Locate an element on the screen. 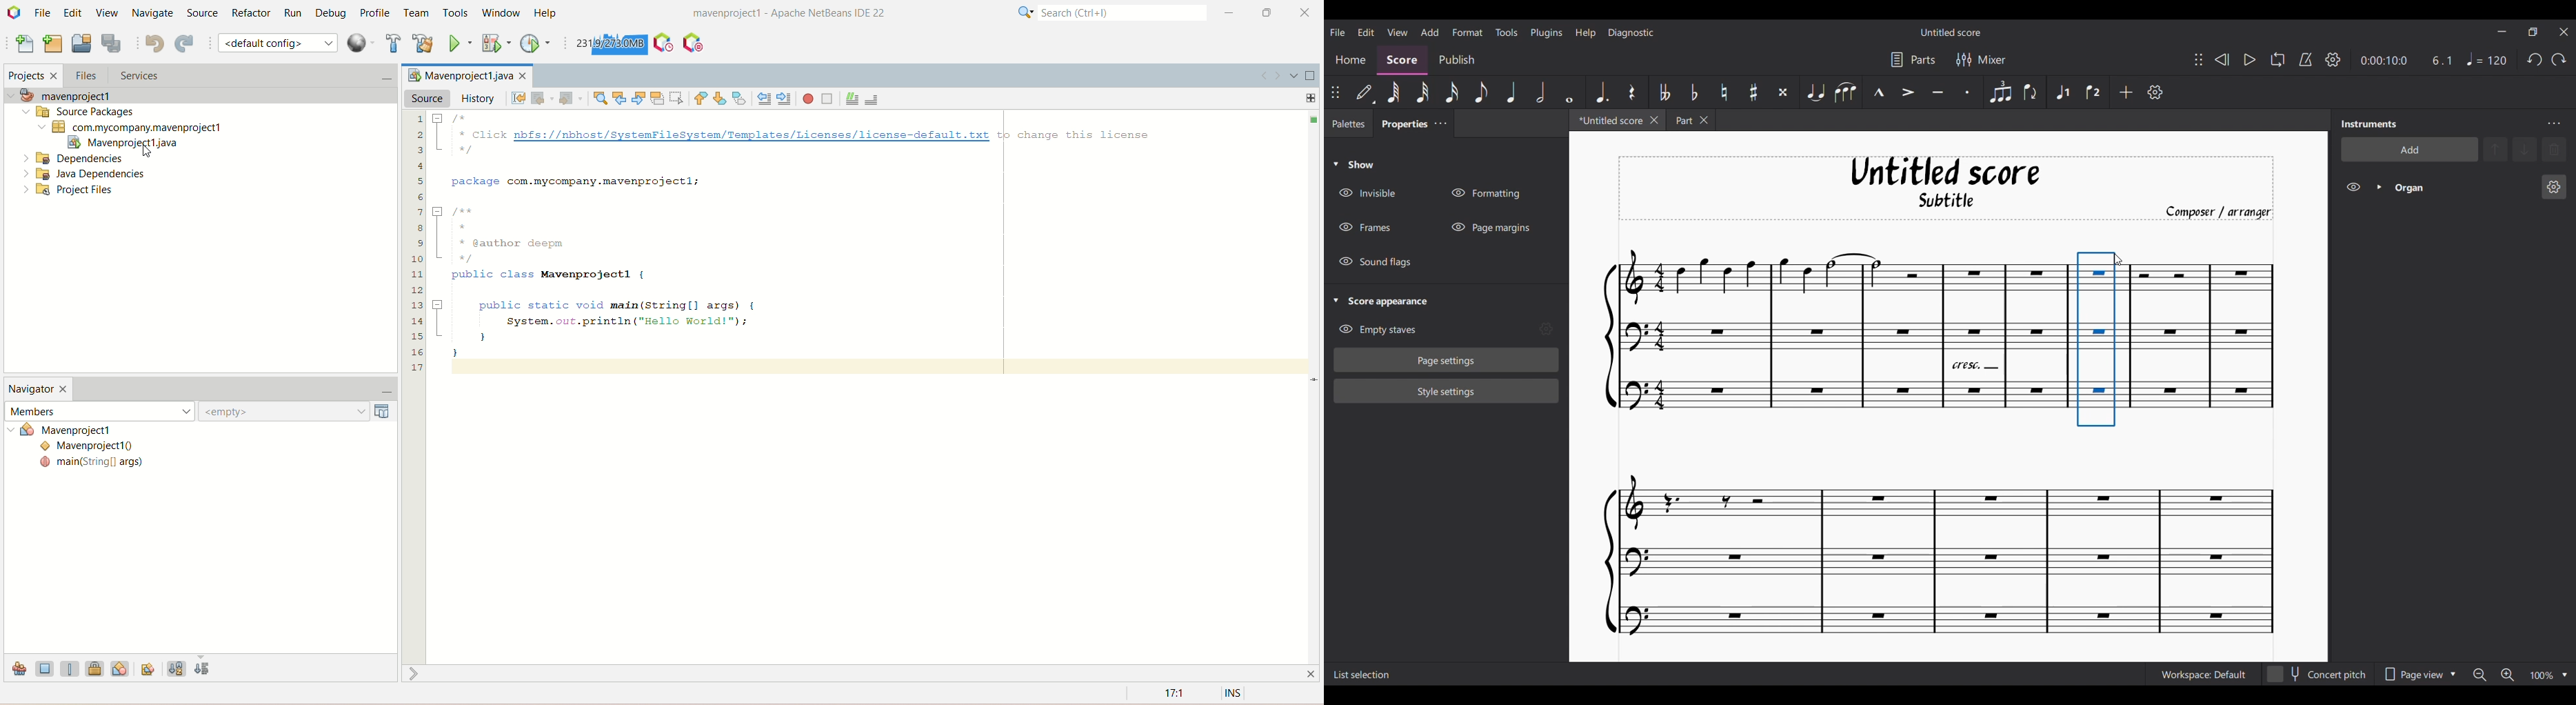 Image resolution: width=2576 pixels, height=728 pixels. View menu is located at coordinates (1398, 32).